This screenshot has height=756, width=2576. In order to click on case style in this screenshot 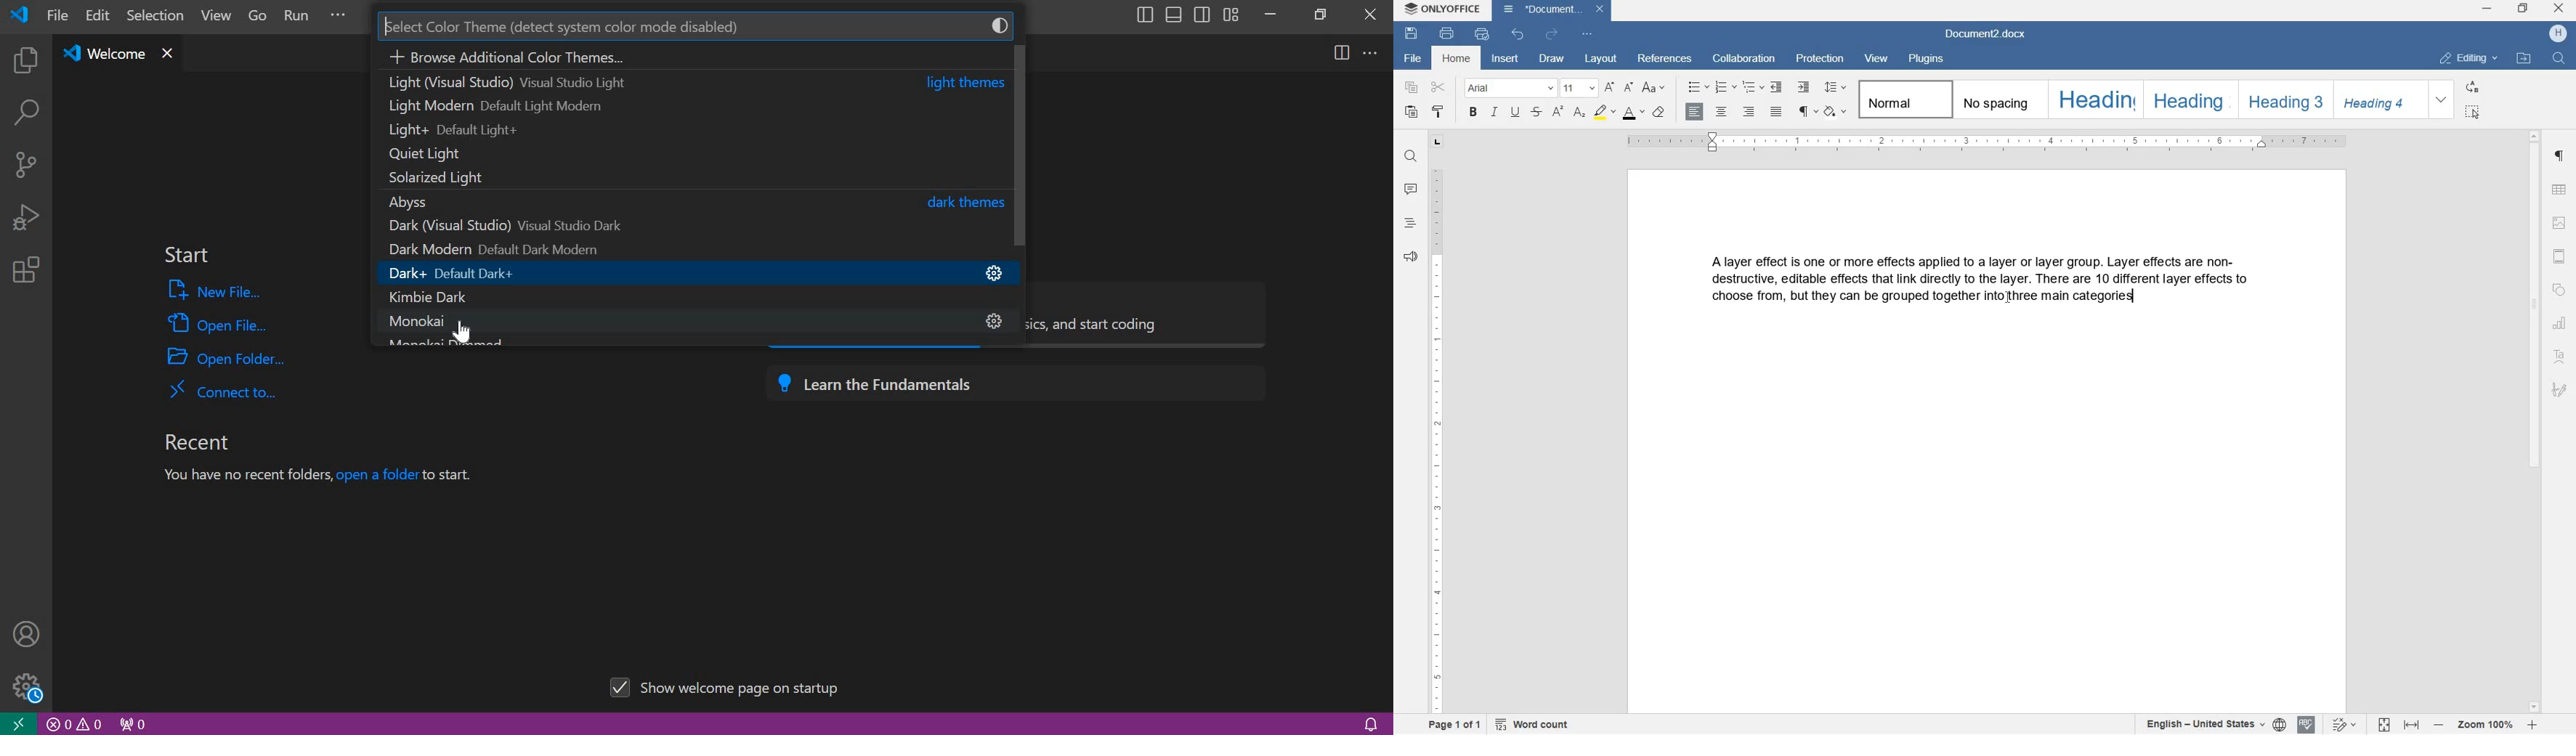, I will do `click(1658, 111)`.